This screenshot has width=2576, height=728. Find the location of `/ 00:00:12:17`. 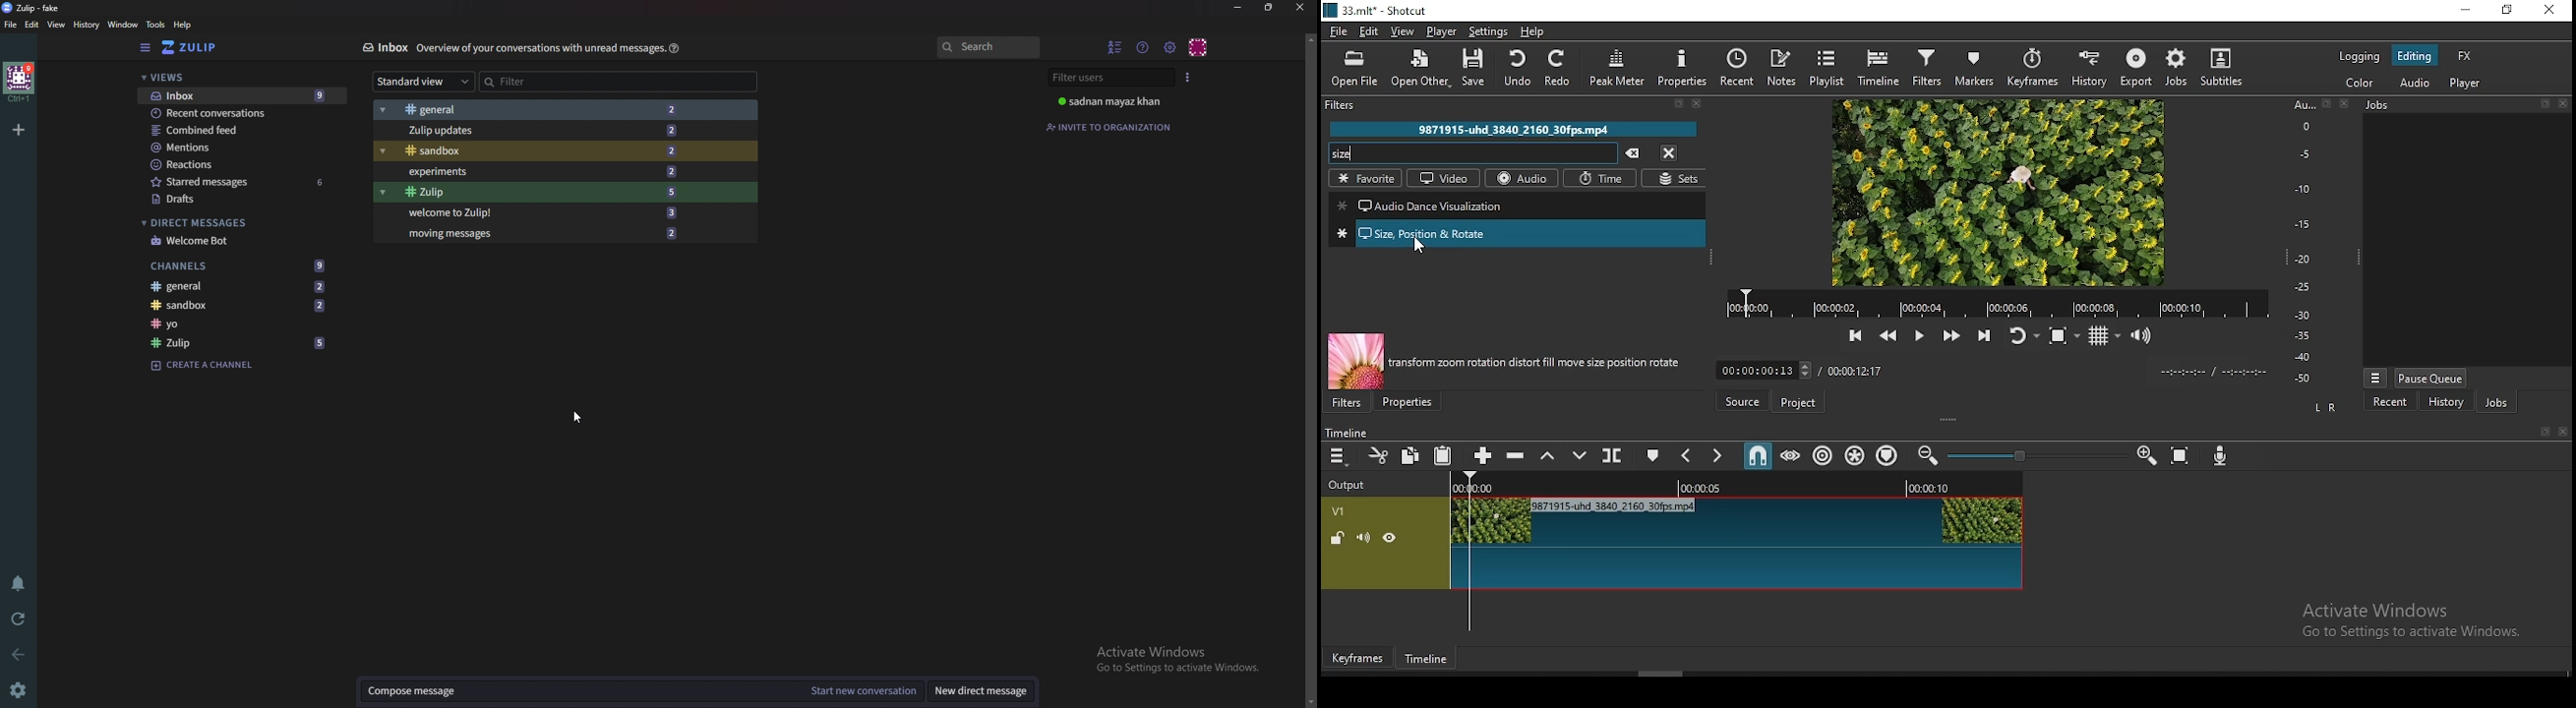

/ 00:00:12:17 is located at coordinates (1851, 371).